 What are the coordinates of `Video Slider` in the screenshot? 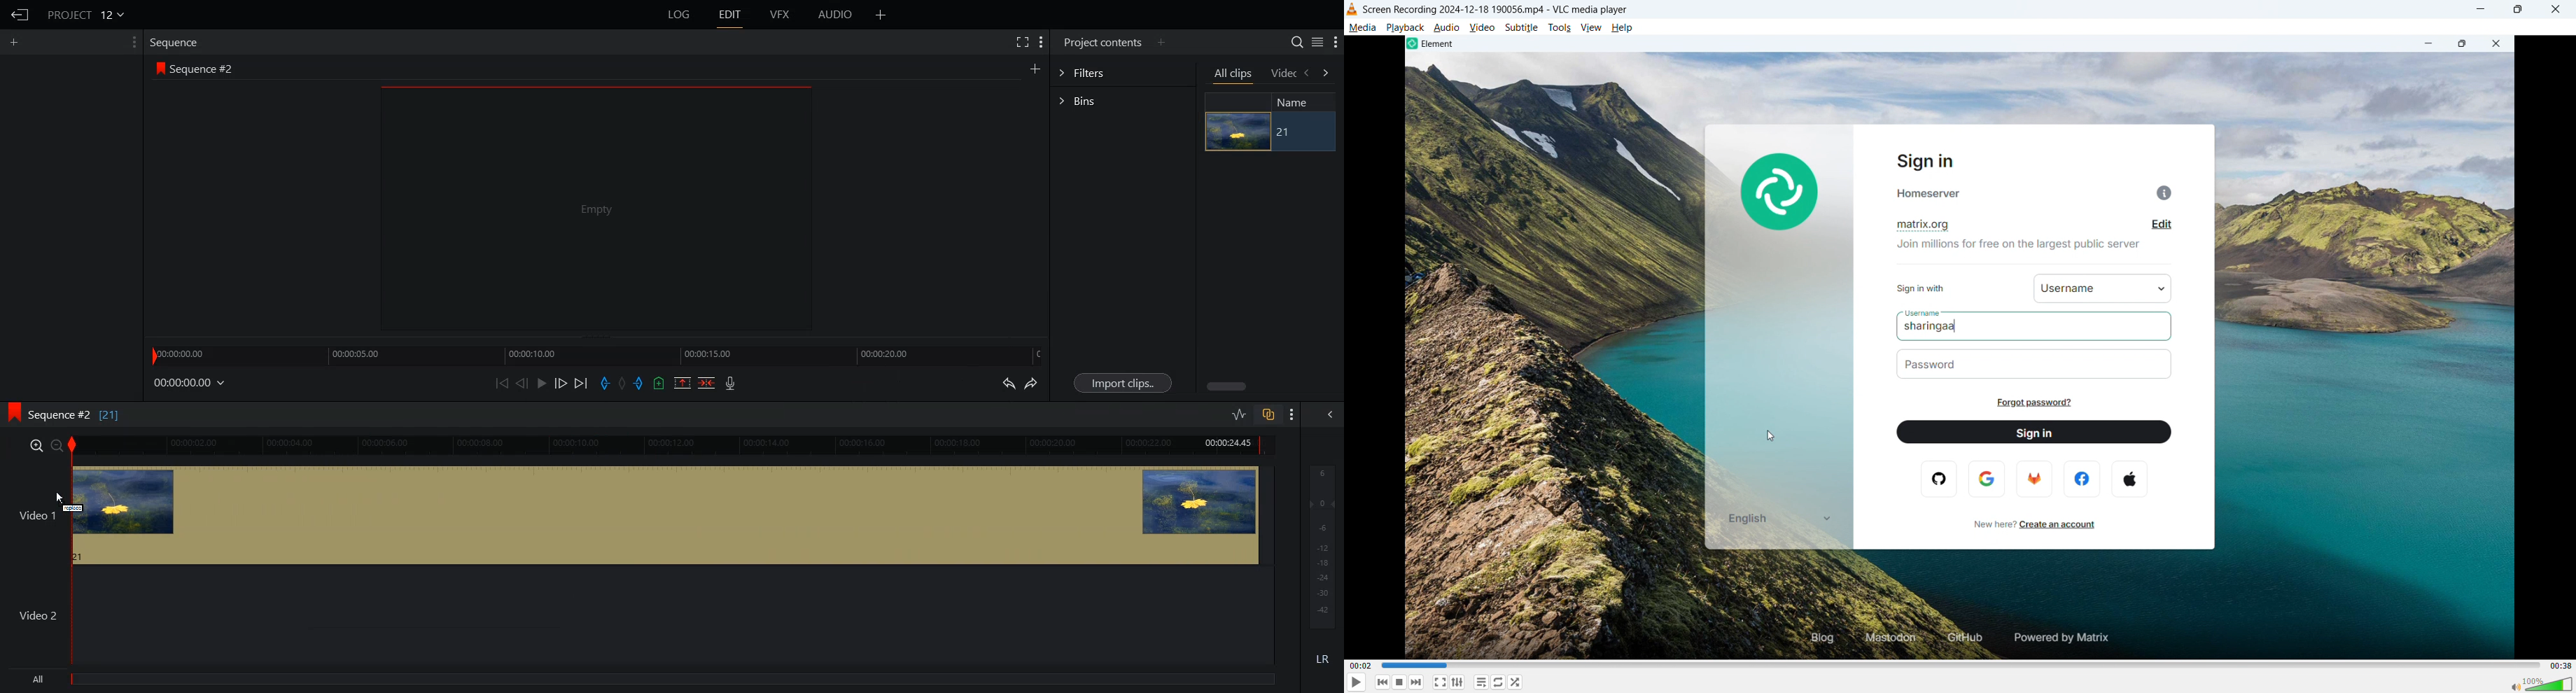 It's located at (680, 446).